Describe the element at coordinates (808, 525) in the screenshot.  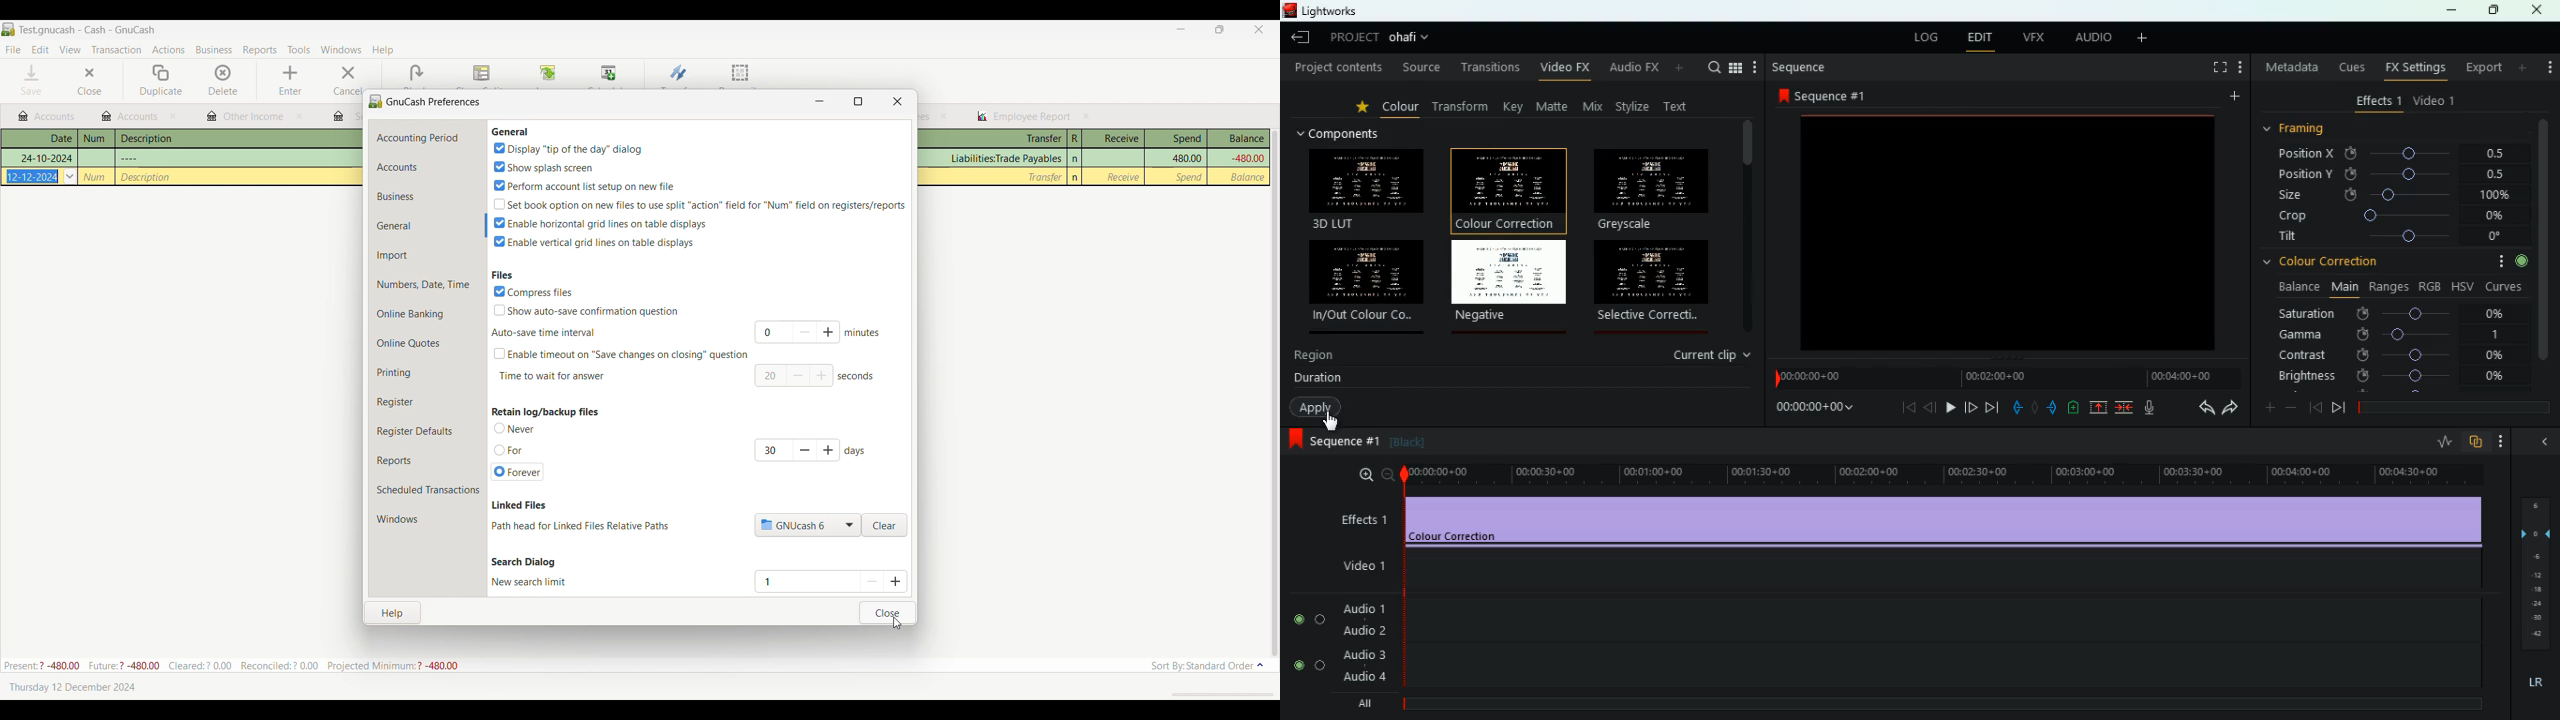
I see `Location options` at that location.